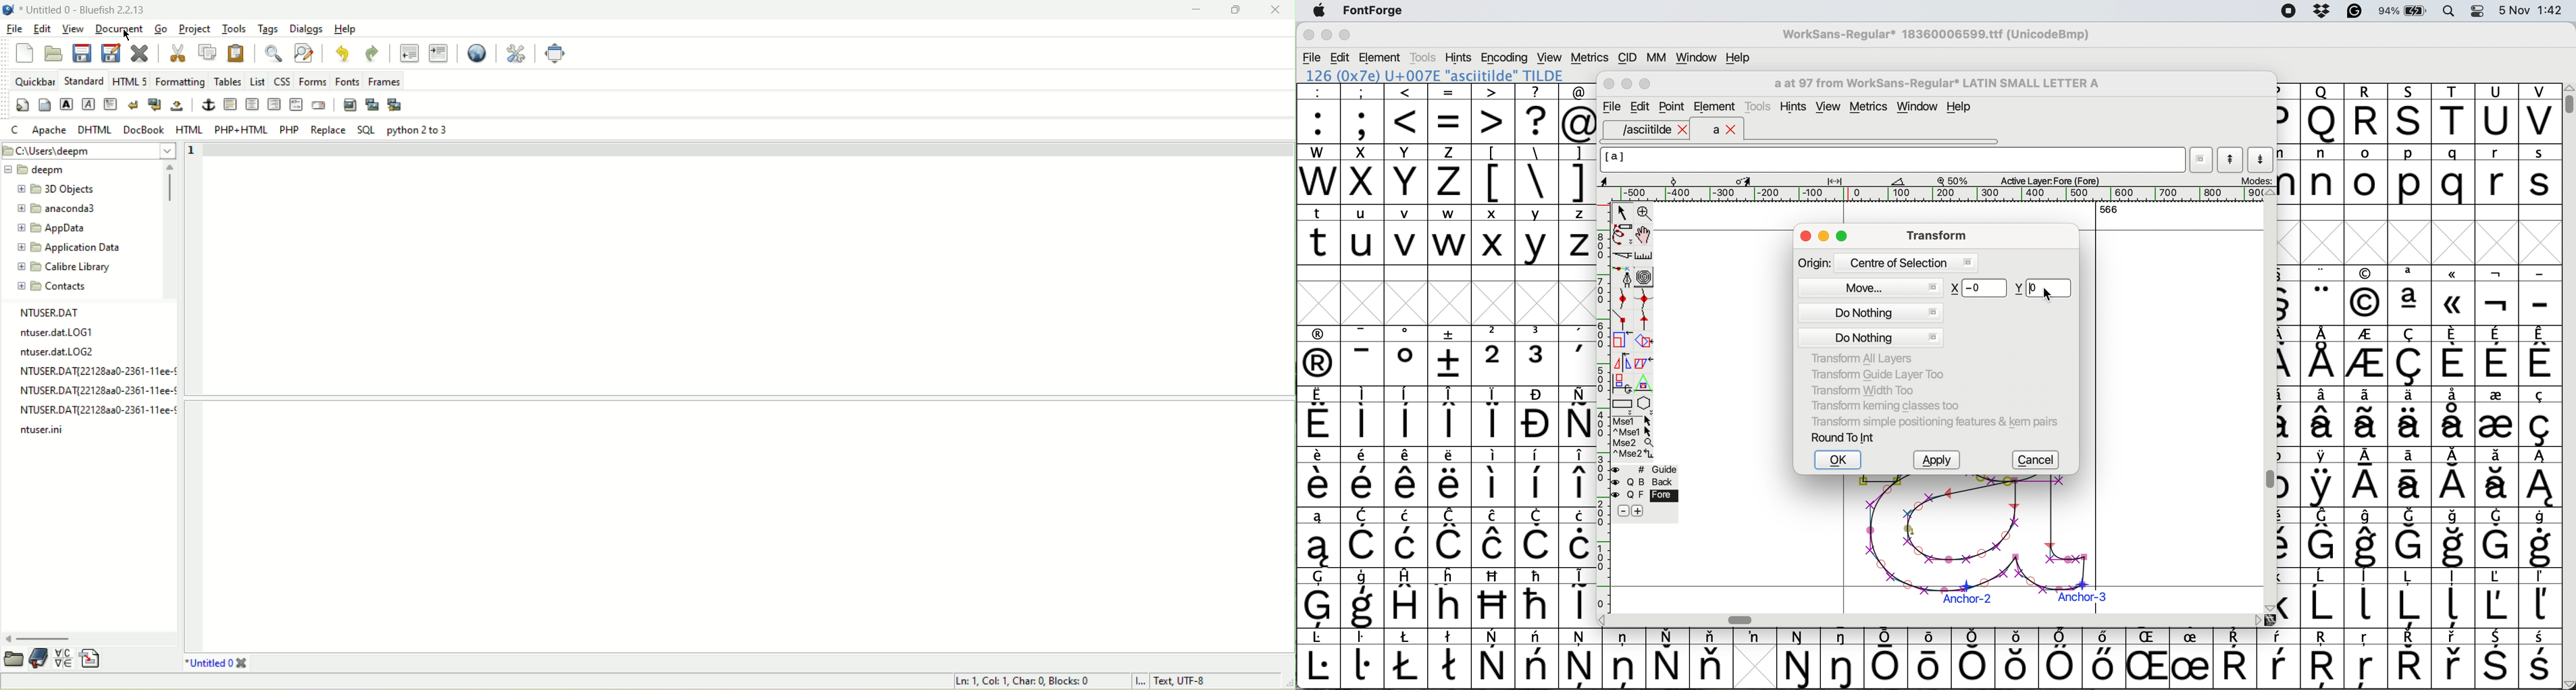 This screenshot has height=700, width=2576. Describe the element at coordinates (94, 409) in the screenshot. I see `NTUSER.DAT{221282a0-2361-11ee-¢` at that location.